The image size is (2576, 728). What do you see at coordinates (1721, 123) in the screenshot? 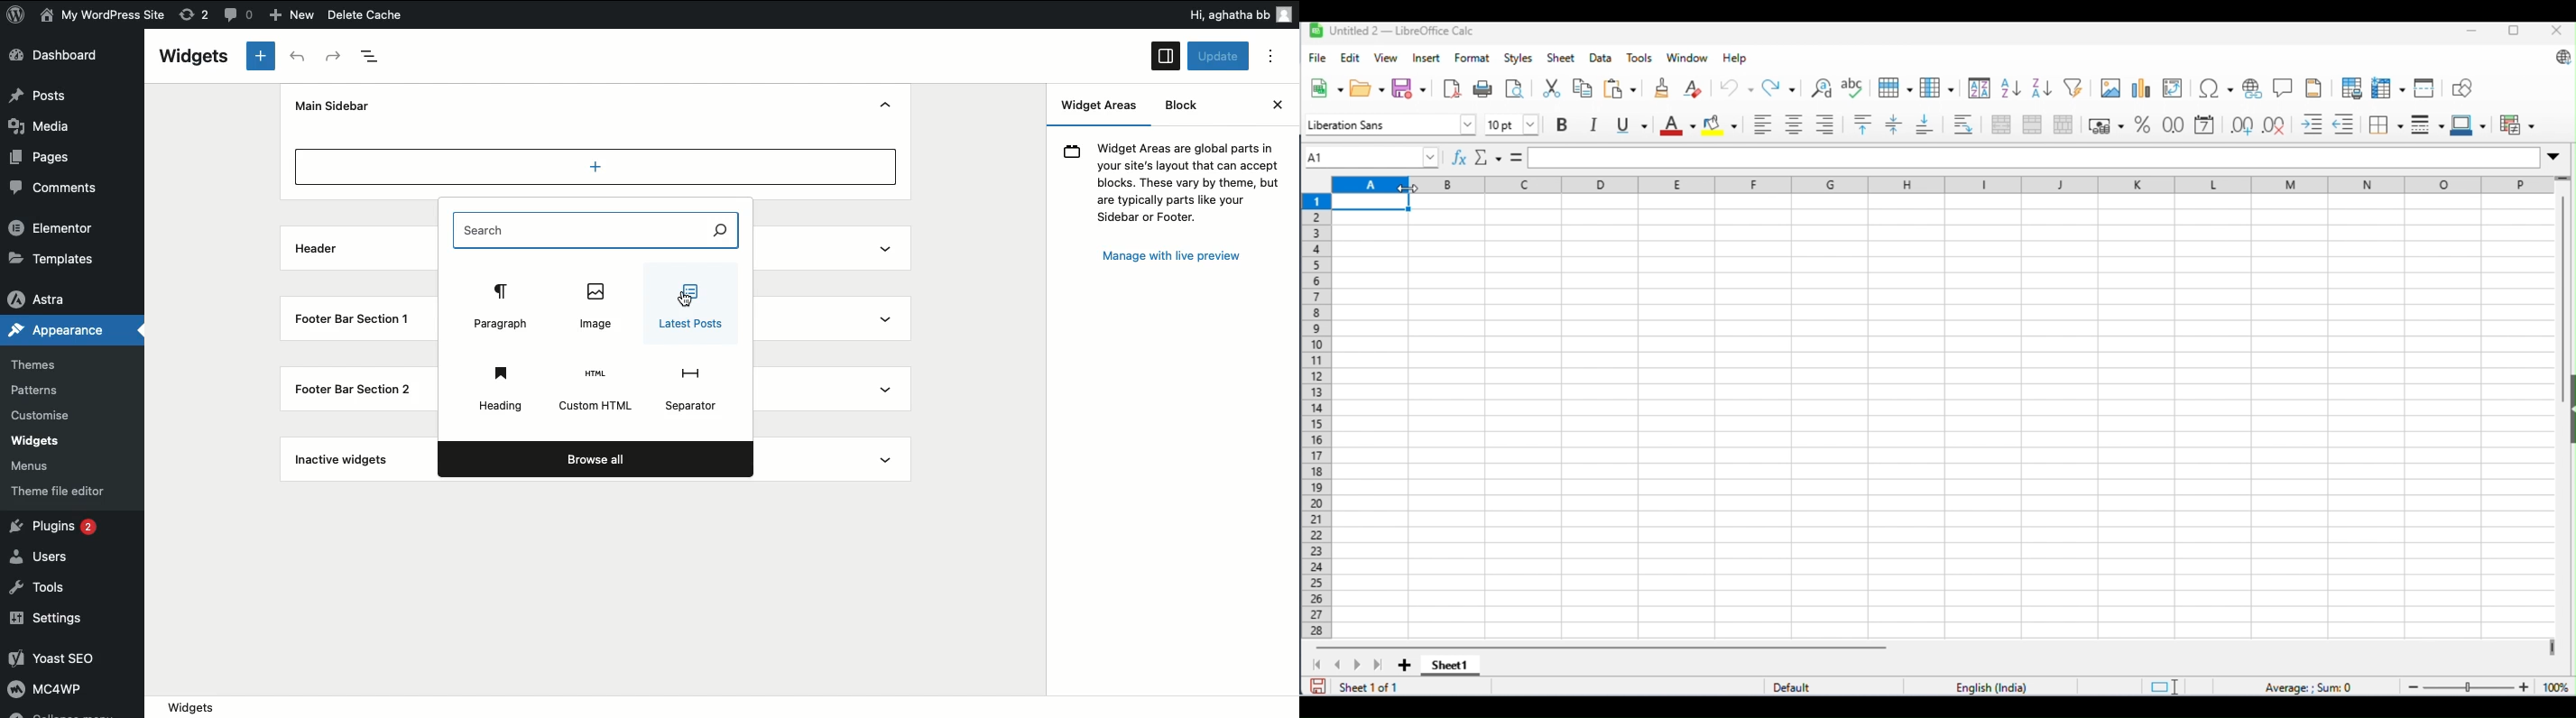
I see `background color` at bounding box center [1721, 123].